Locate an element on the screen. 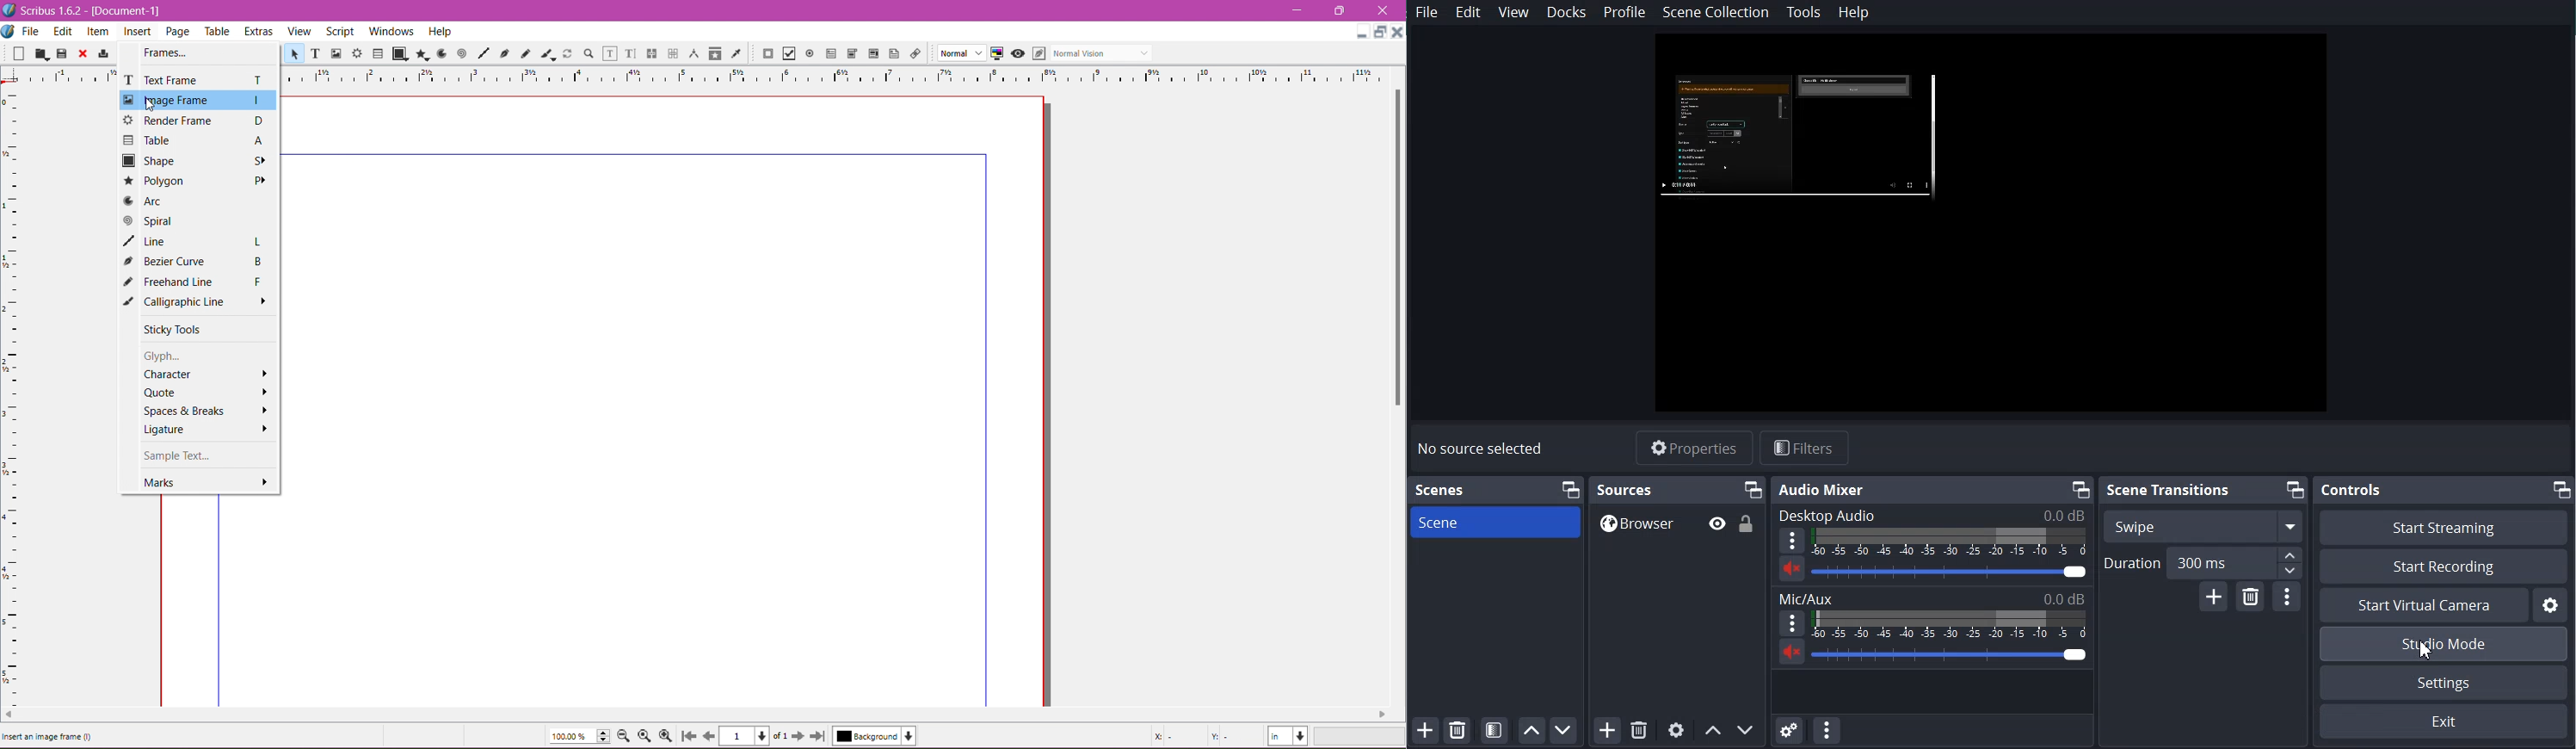  Help is located at coordinates (1854, 12).